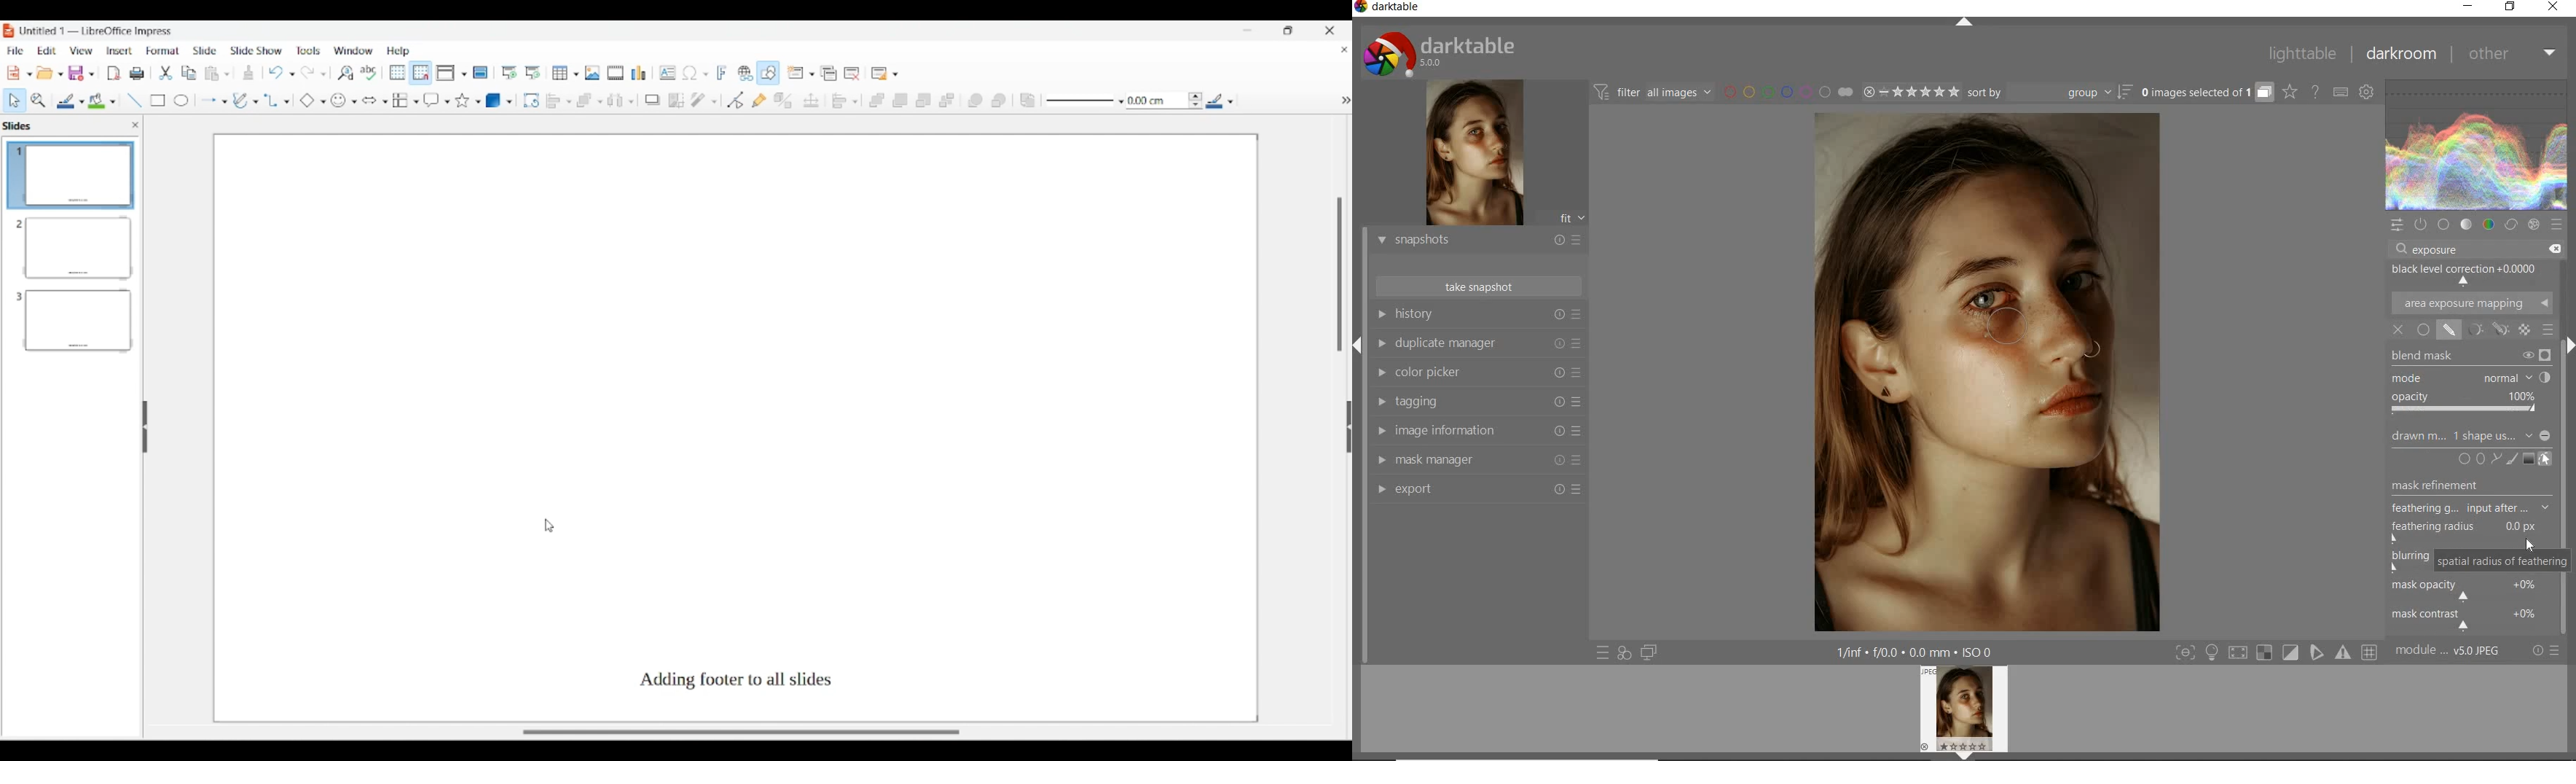 Image resolution: width=2576 pixels, height=784 pixels. I want to click on duplicate manager, so click(1477, 344).